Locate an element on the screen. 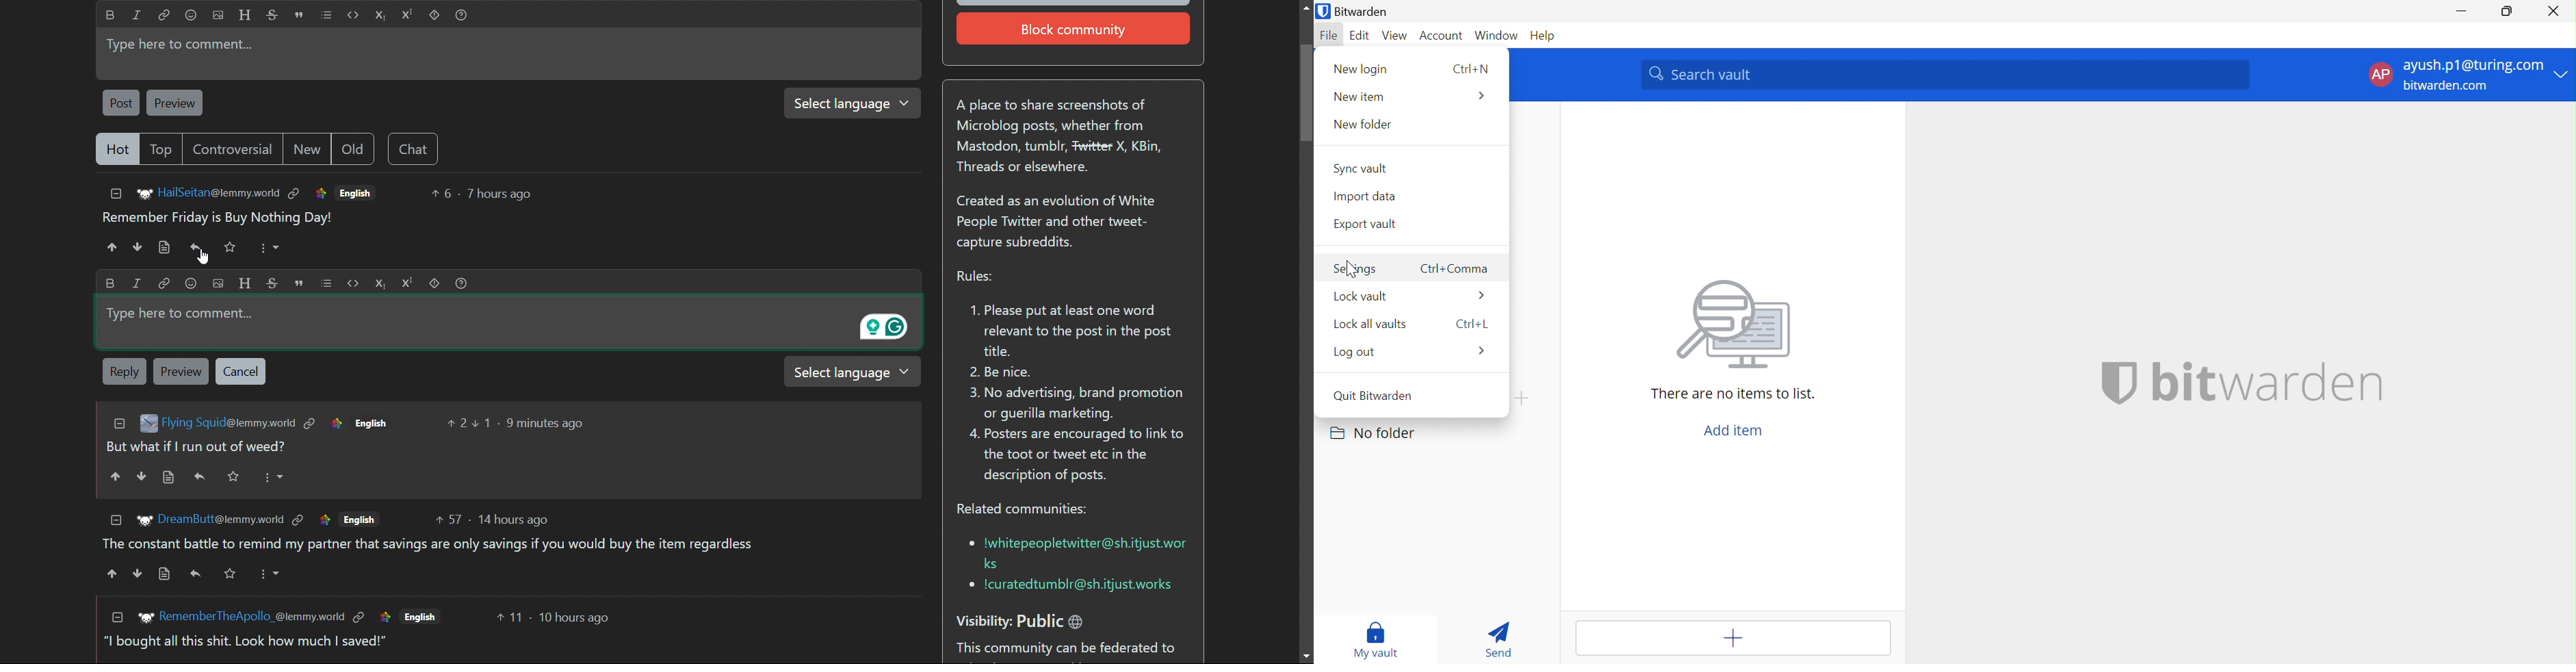  link is located at coordinates (164, 281).